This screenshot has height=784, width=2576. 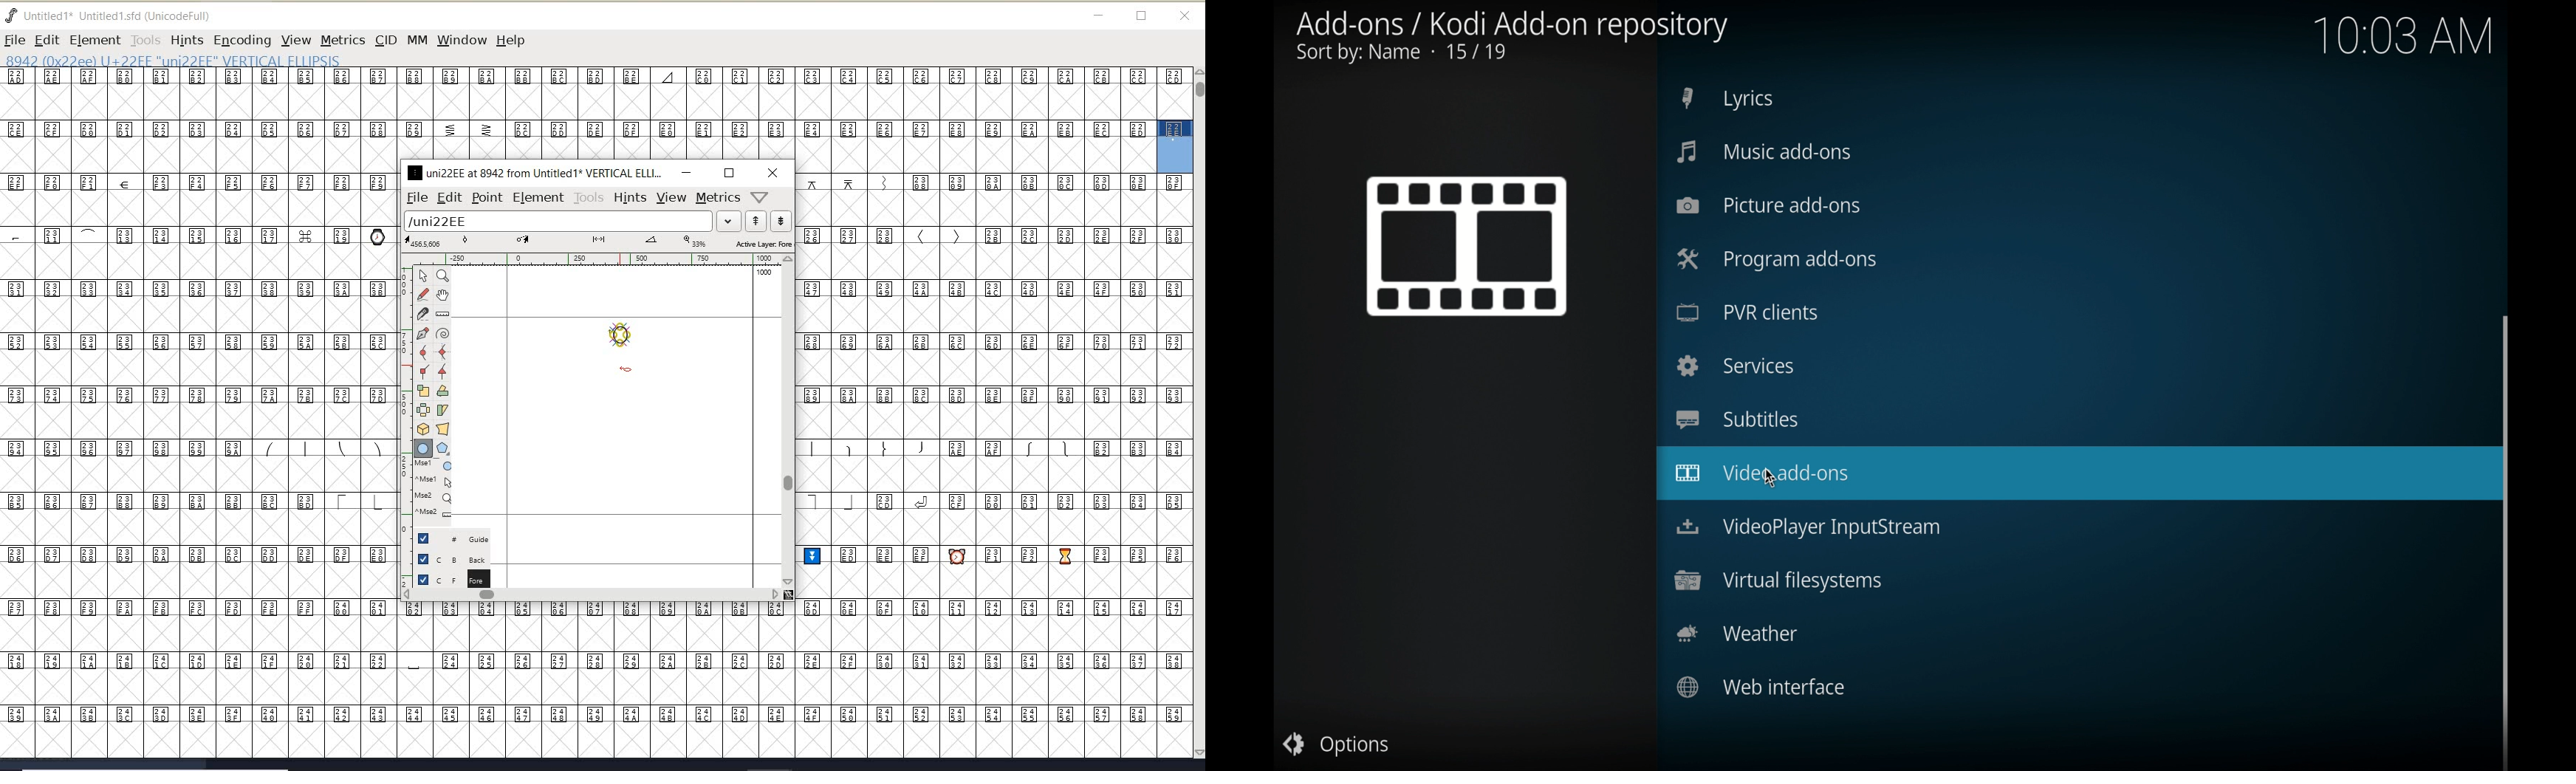 I want to click on load word list, so click(x=569, y=222).